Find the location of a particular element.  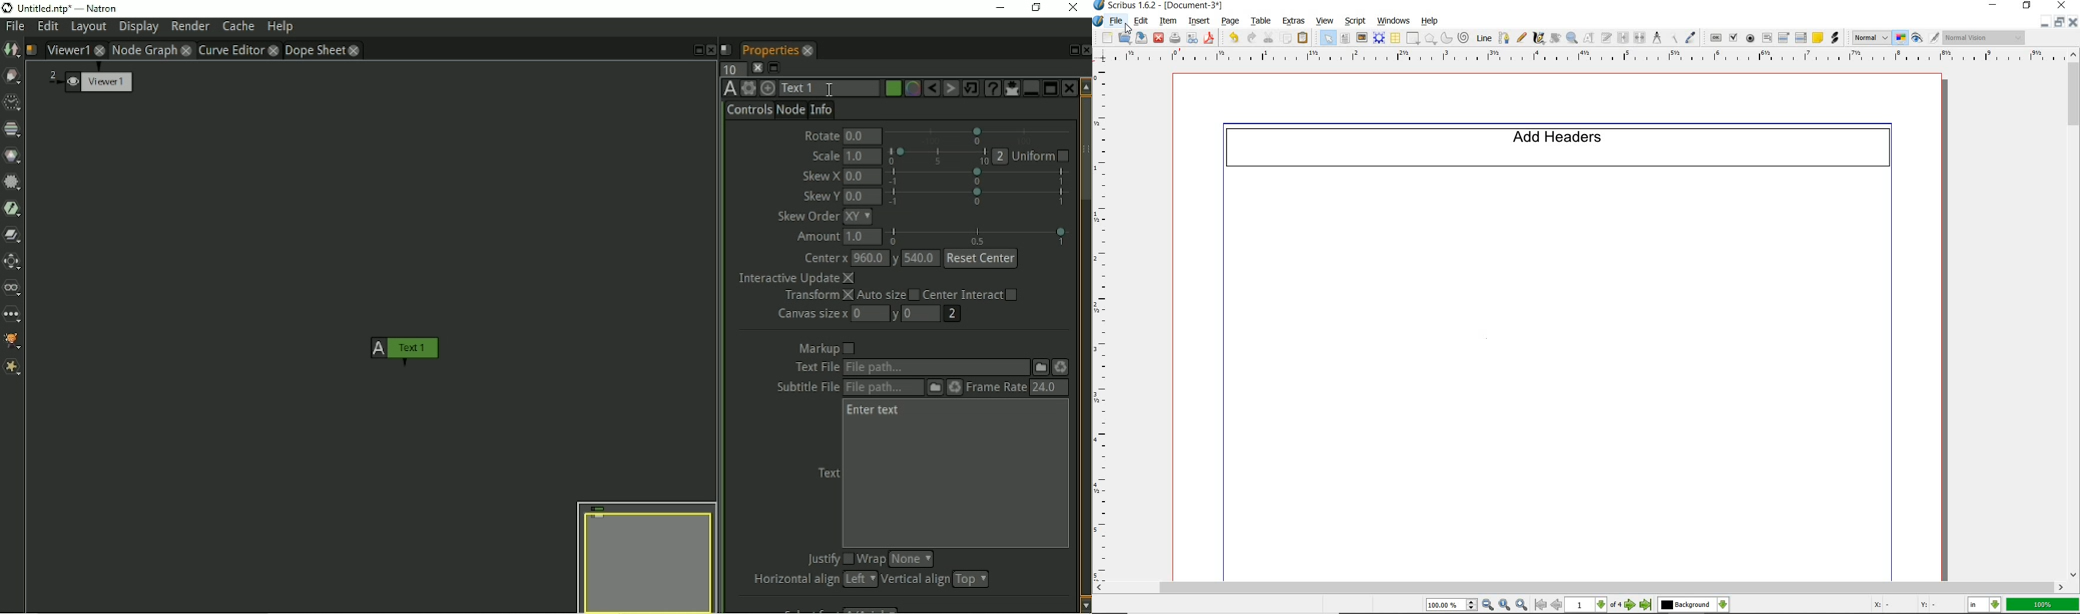

zoom in or zoom out is located at coordinates (1572, 39).